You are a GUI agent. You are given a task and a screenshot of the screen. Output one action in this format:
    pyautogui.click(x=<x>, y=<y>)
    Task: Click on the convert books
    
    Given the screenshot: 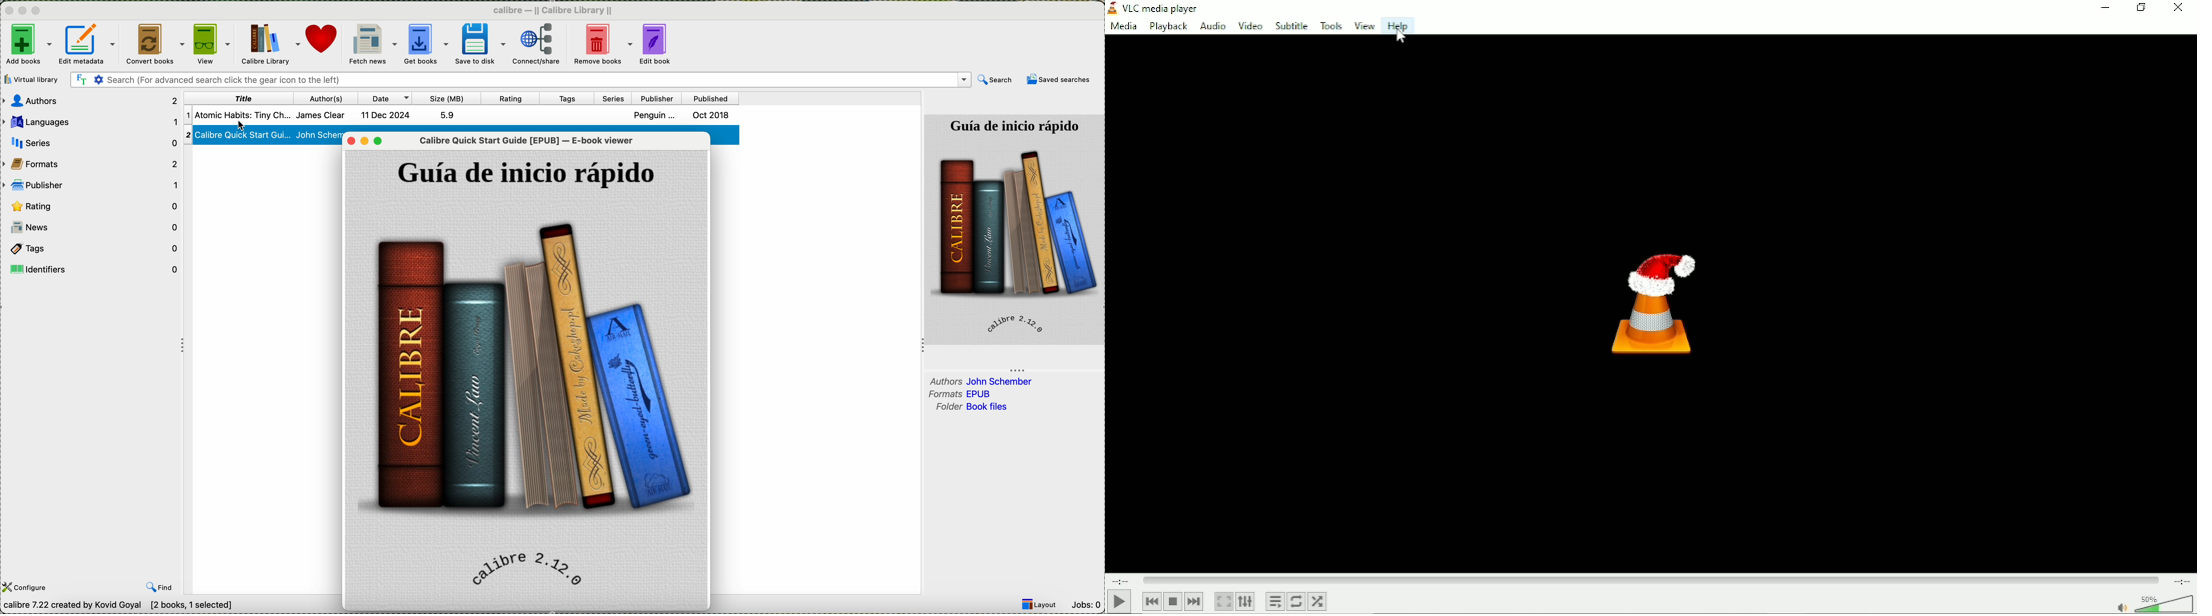 What is the action you would take?
    pyautogui.click(x=156, y=44)
    